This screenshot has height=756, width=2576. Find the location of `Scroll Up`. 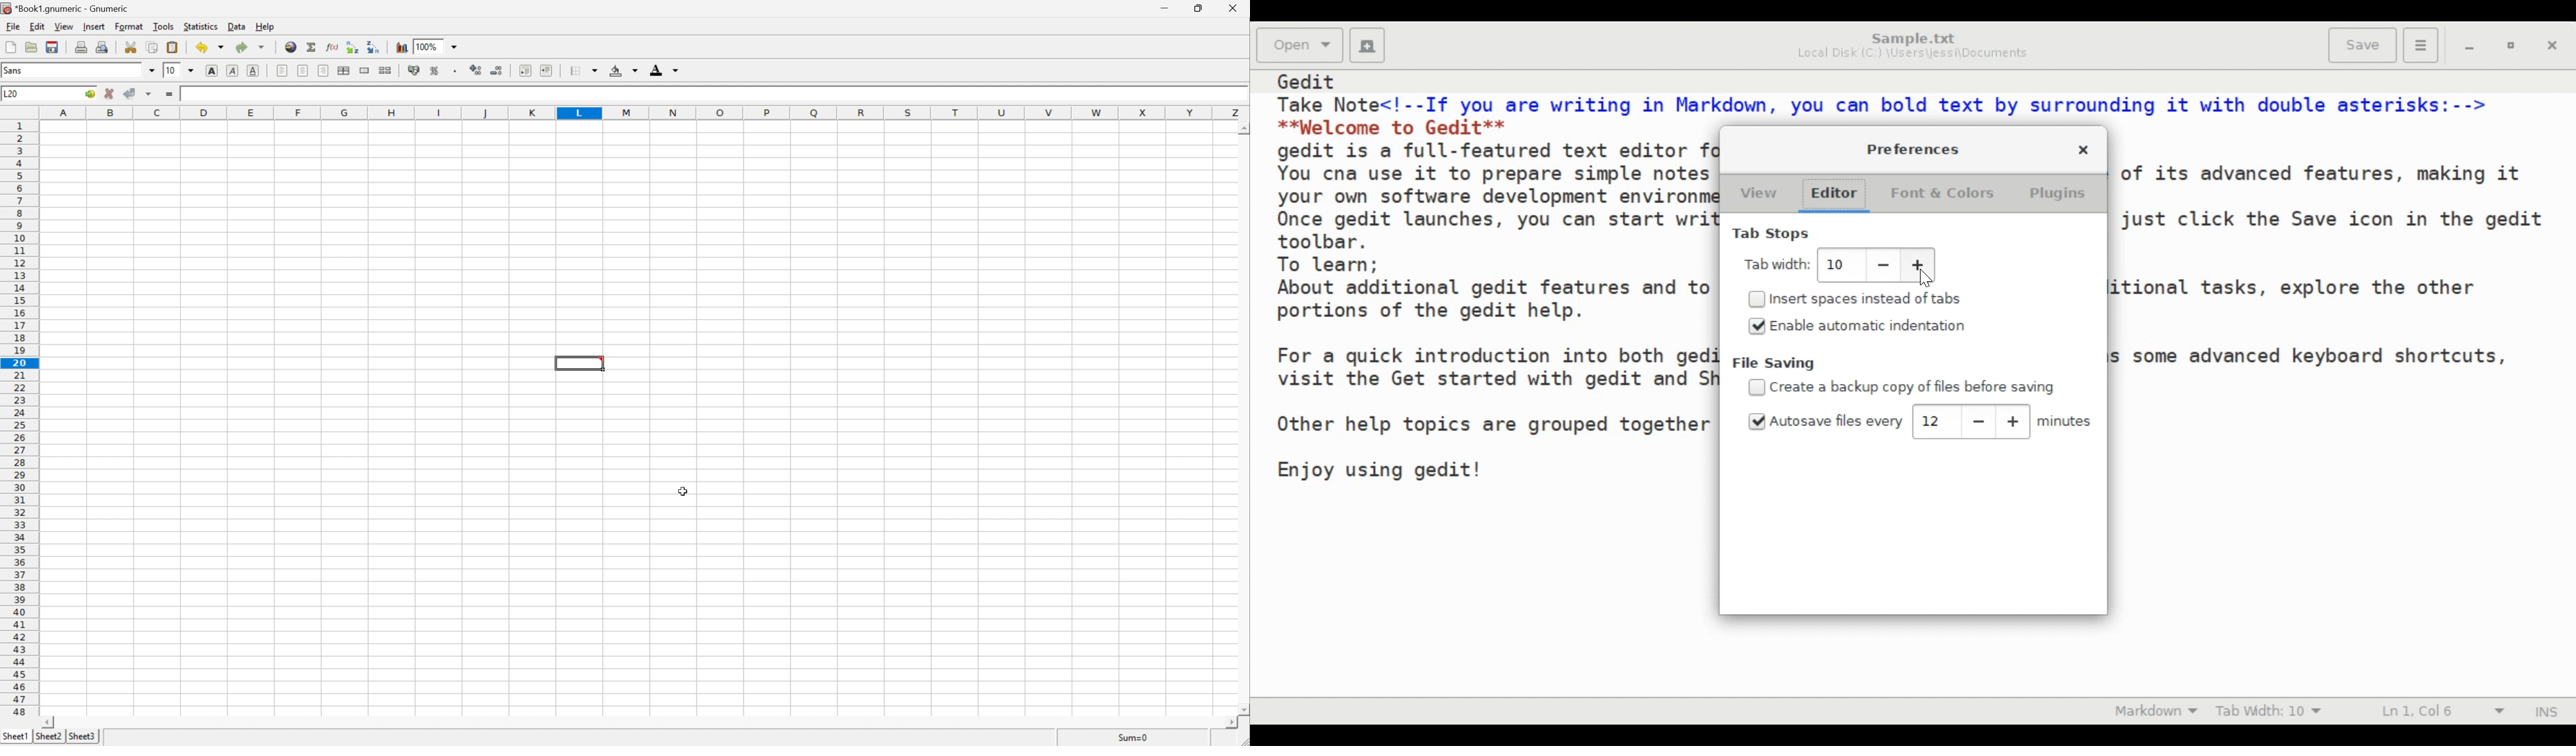

Scroll Up is located at coordinates (1242, 128).